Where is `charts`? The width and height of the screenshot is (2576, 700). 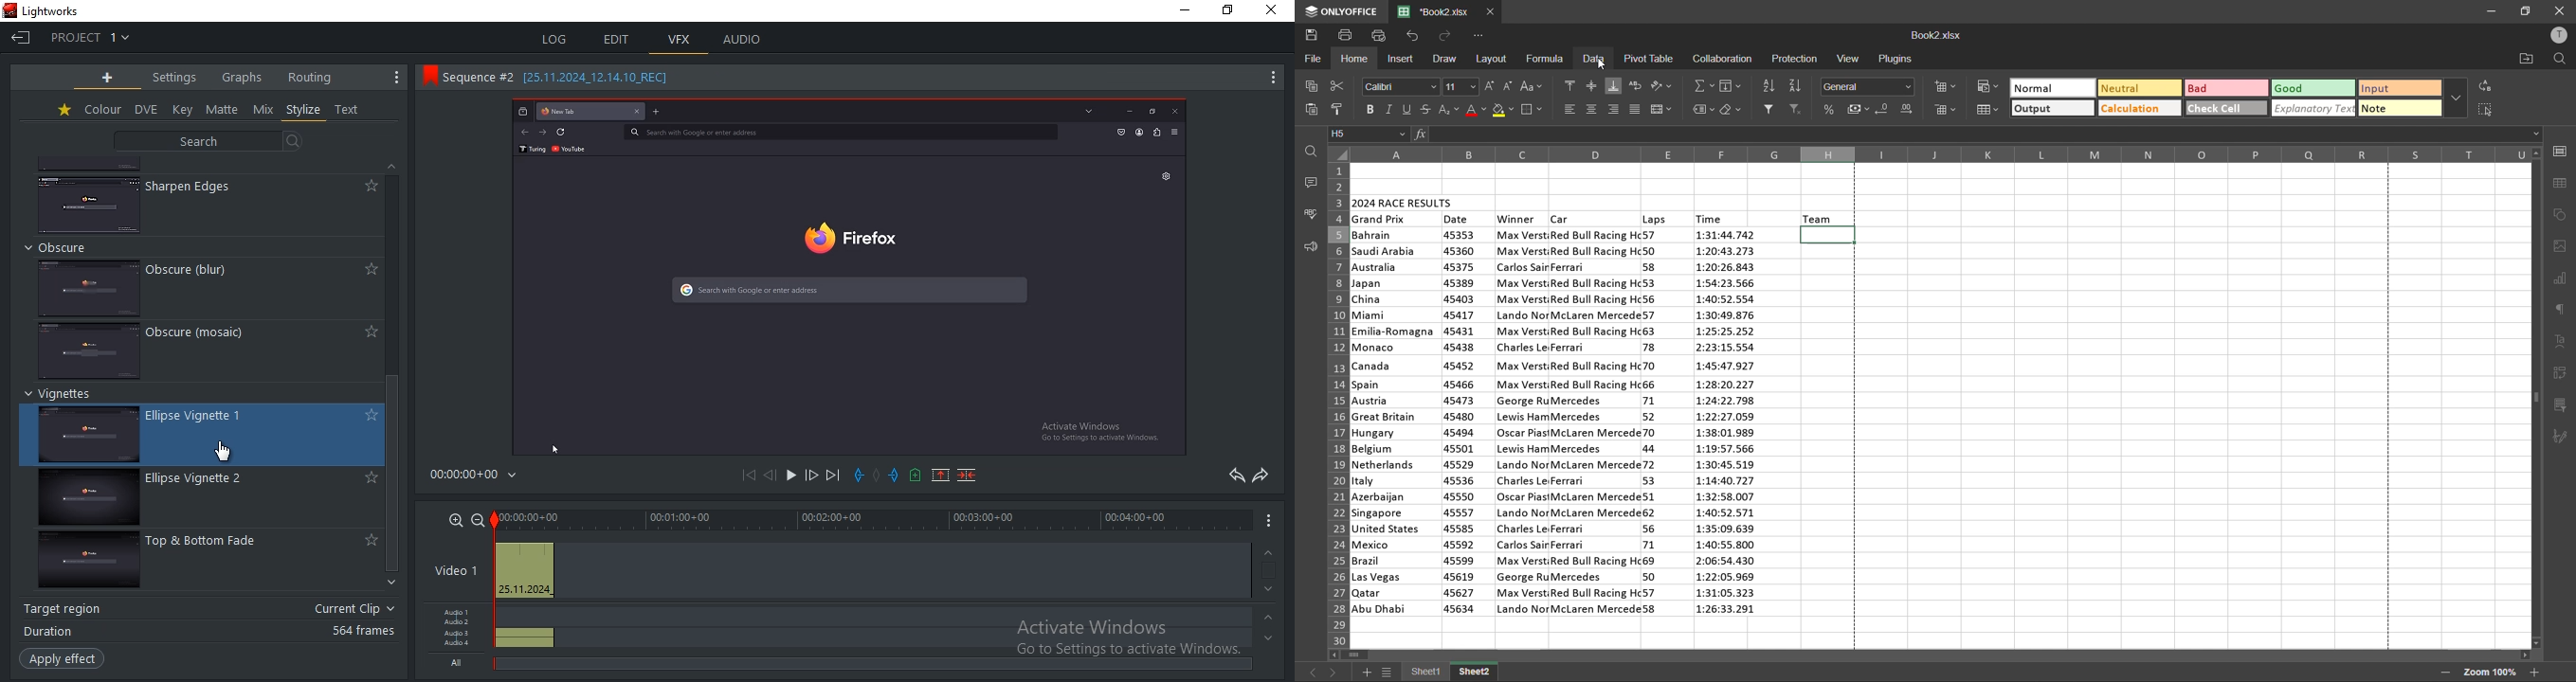
charts is located at coordinates (2561, 280).